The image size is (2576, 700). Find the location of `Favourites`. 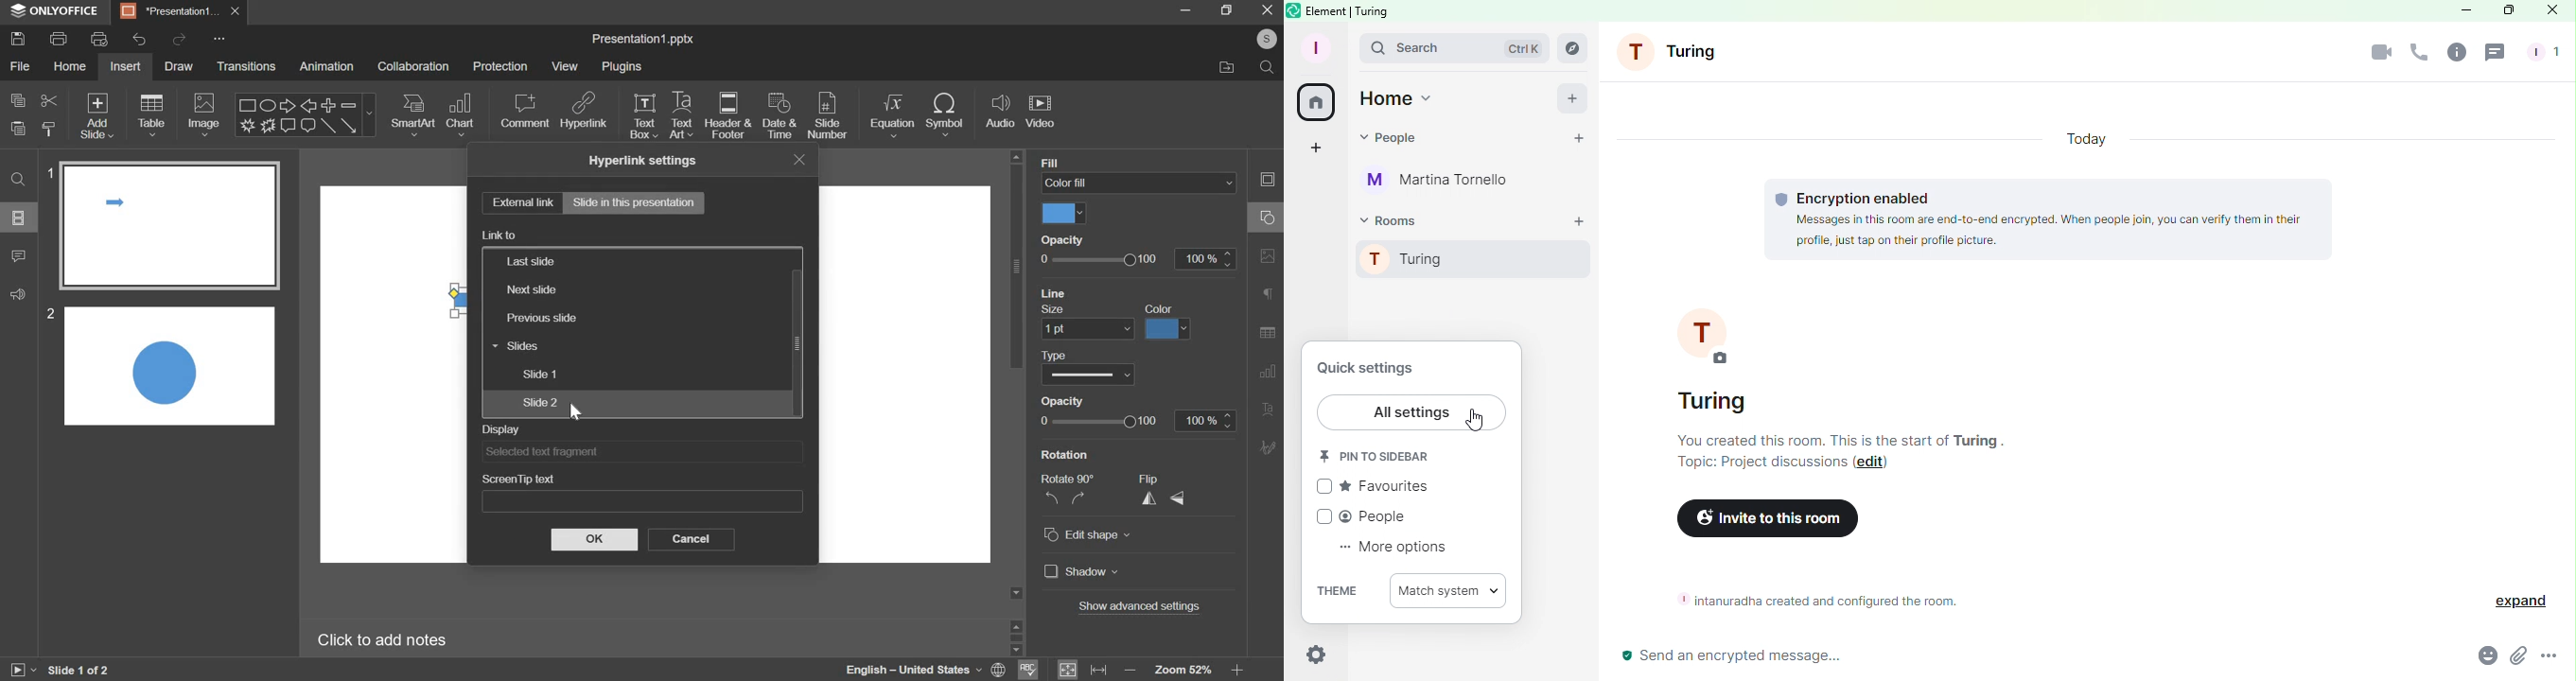

Favourites is located at coordinates (1385, 485).